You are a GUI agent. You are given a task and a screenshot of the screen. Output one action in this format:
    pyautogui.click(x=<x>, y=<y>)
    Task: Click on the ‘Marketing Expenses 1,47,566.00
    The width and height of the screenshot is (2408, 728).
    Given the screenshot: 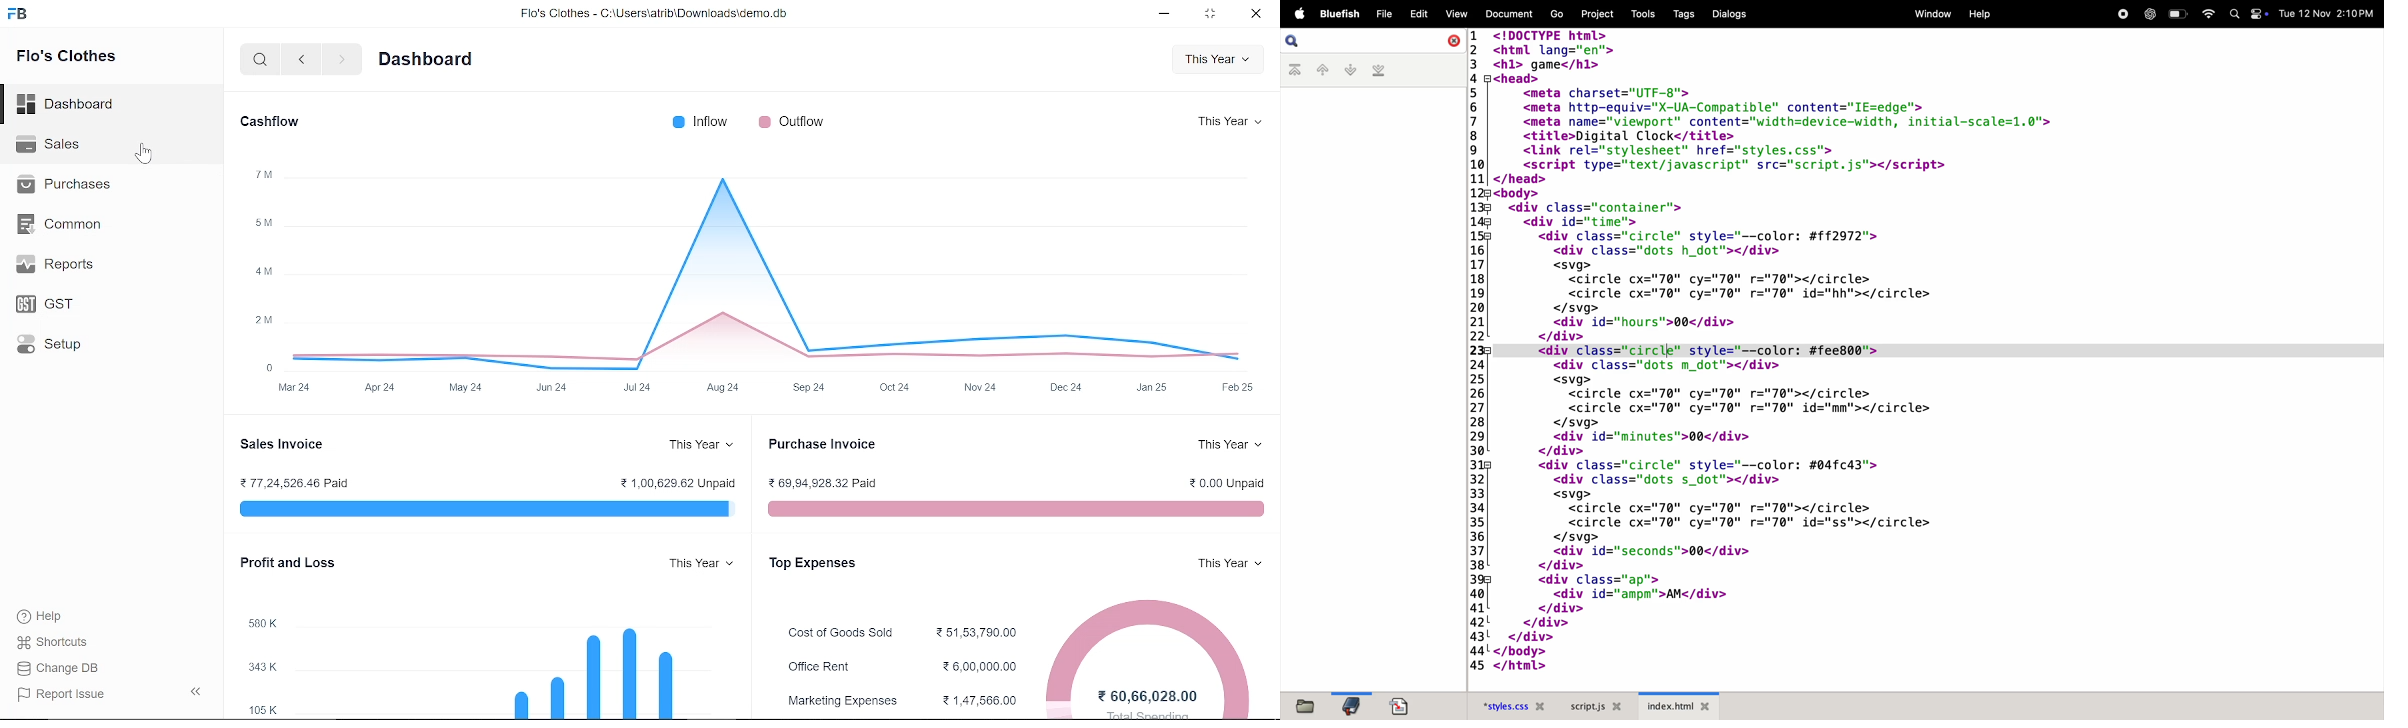 What is the action you would take?
    pyautogui.click(x=898, y=700)
    